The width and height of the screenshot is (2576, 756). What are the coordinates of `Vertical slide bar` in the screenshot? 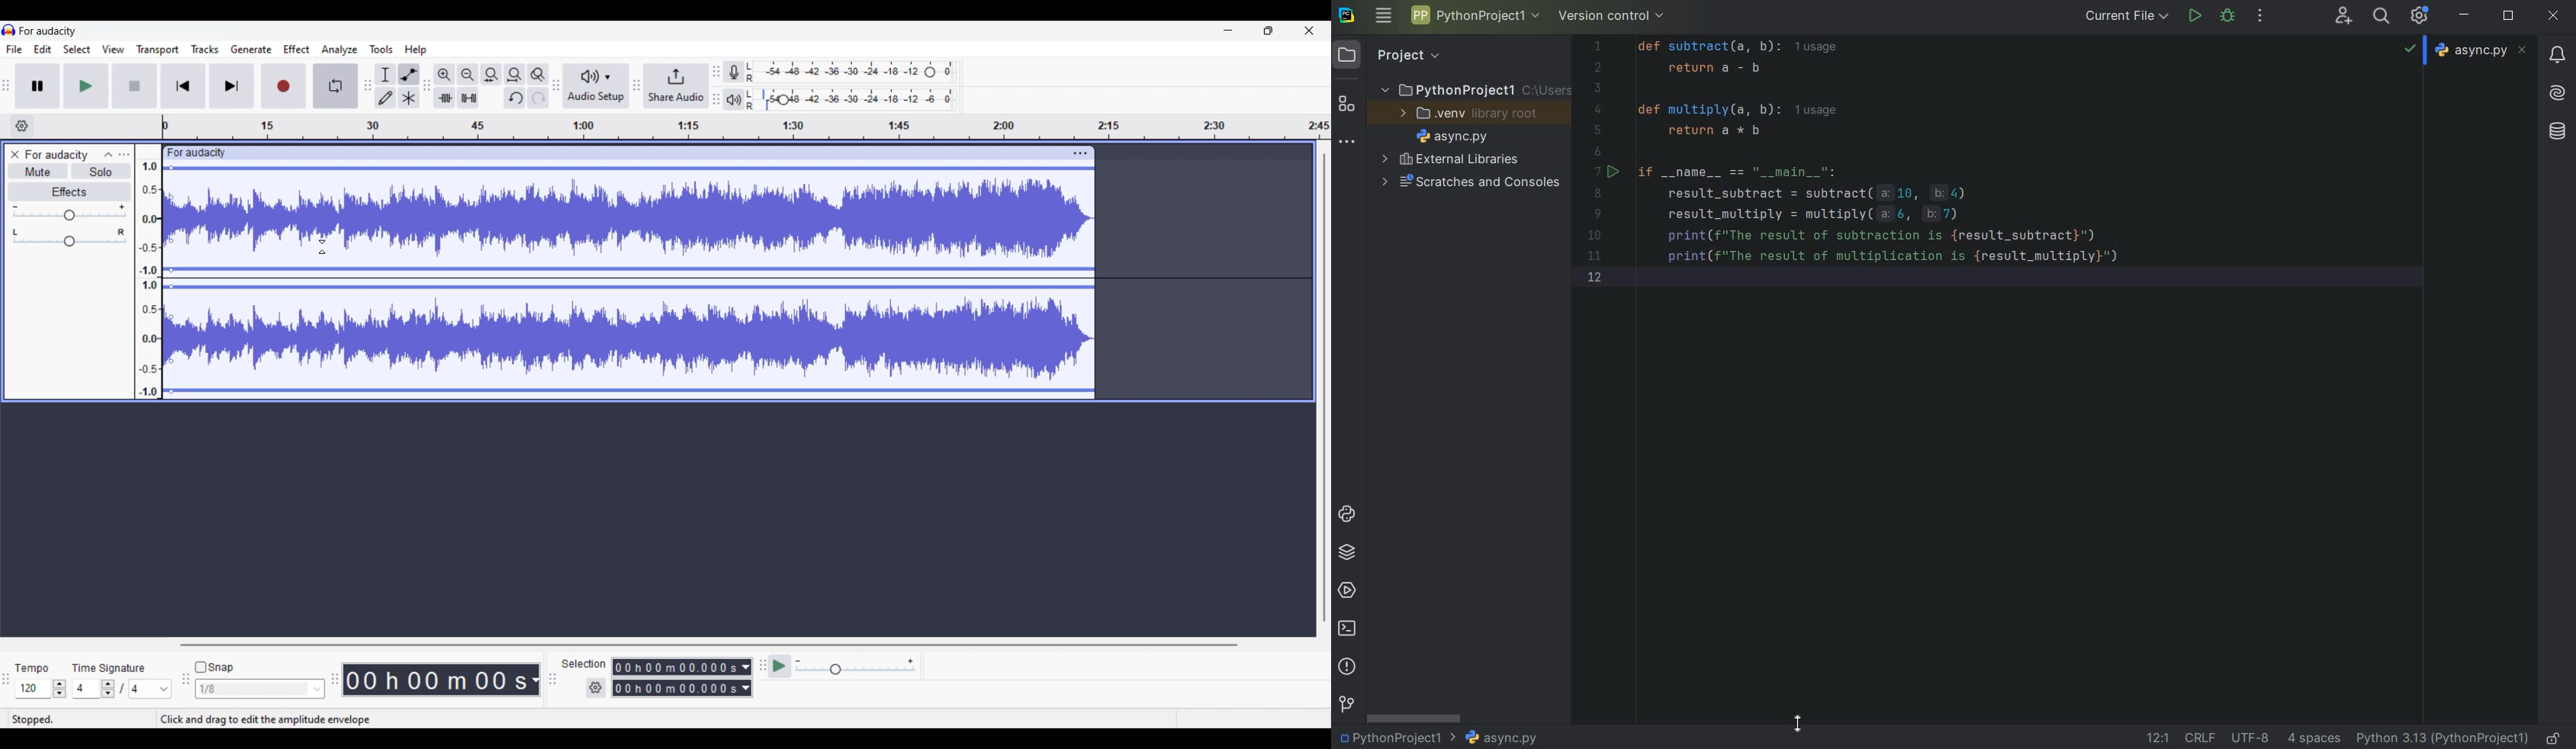 It's located at (1325, 388).